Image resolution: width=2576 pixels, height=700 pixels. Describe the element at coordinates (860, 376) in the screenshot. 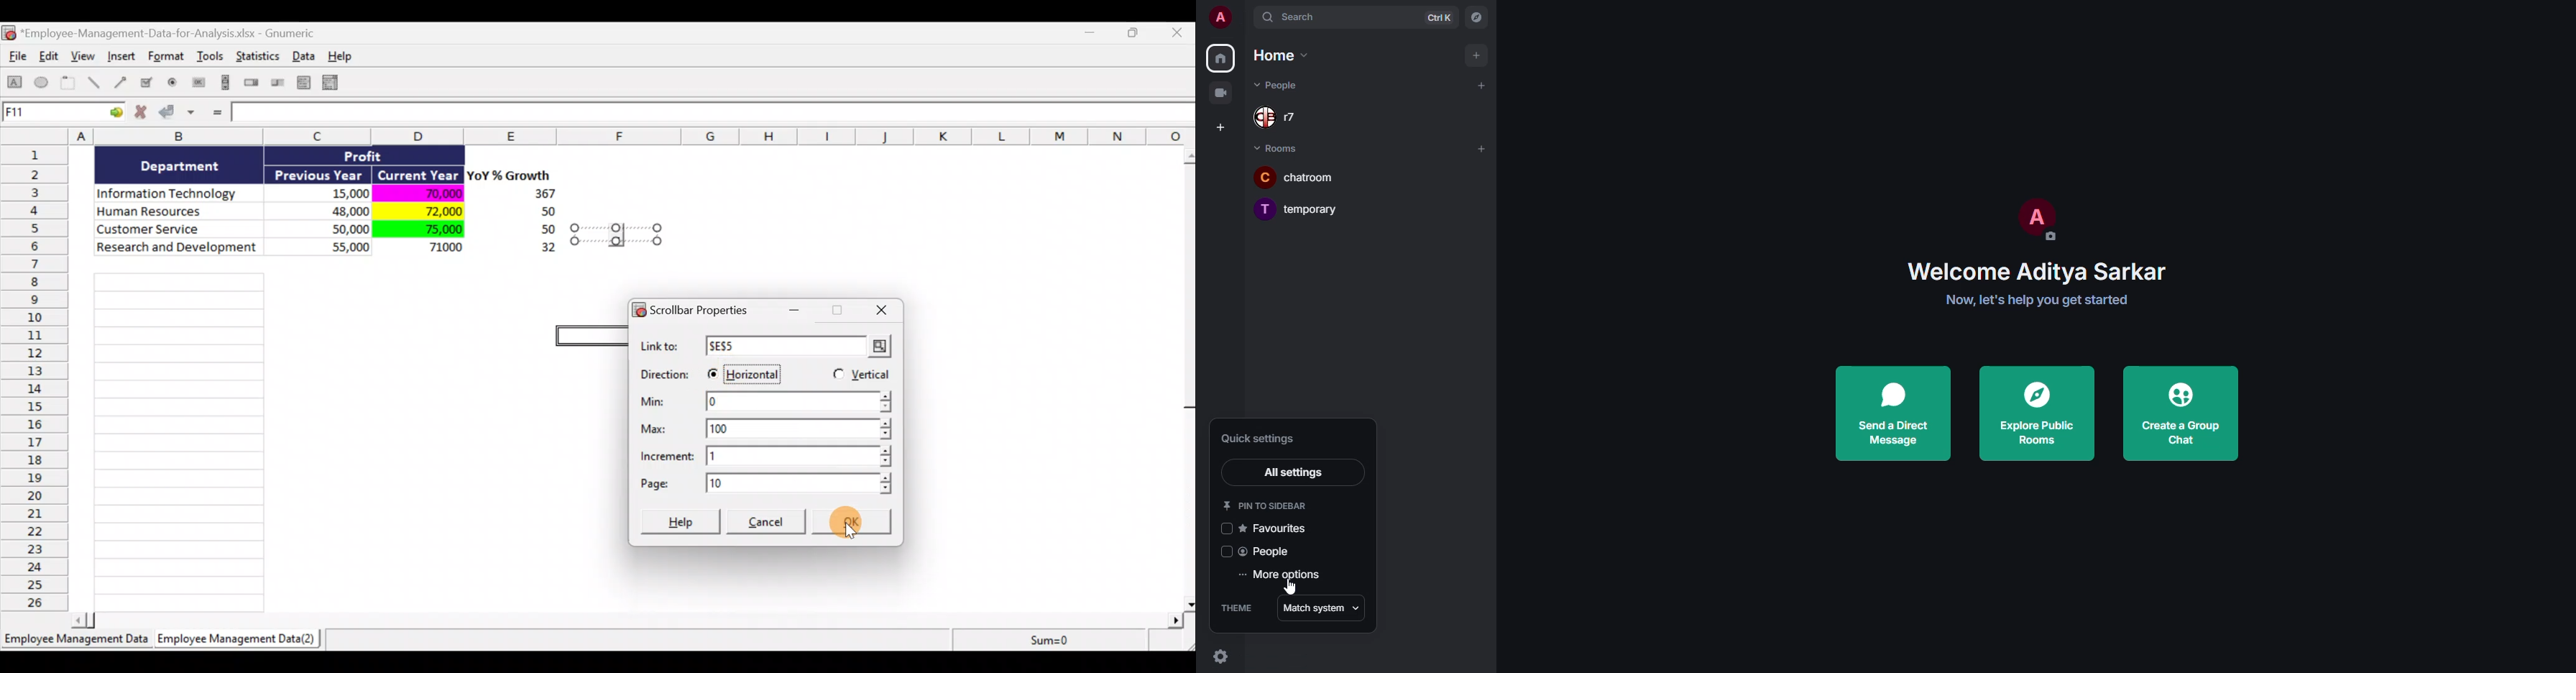

I see `Vertical` at that location.